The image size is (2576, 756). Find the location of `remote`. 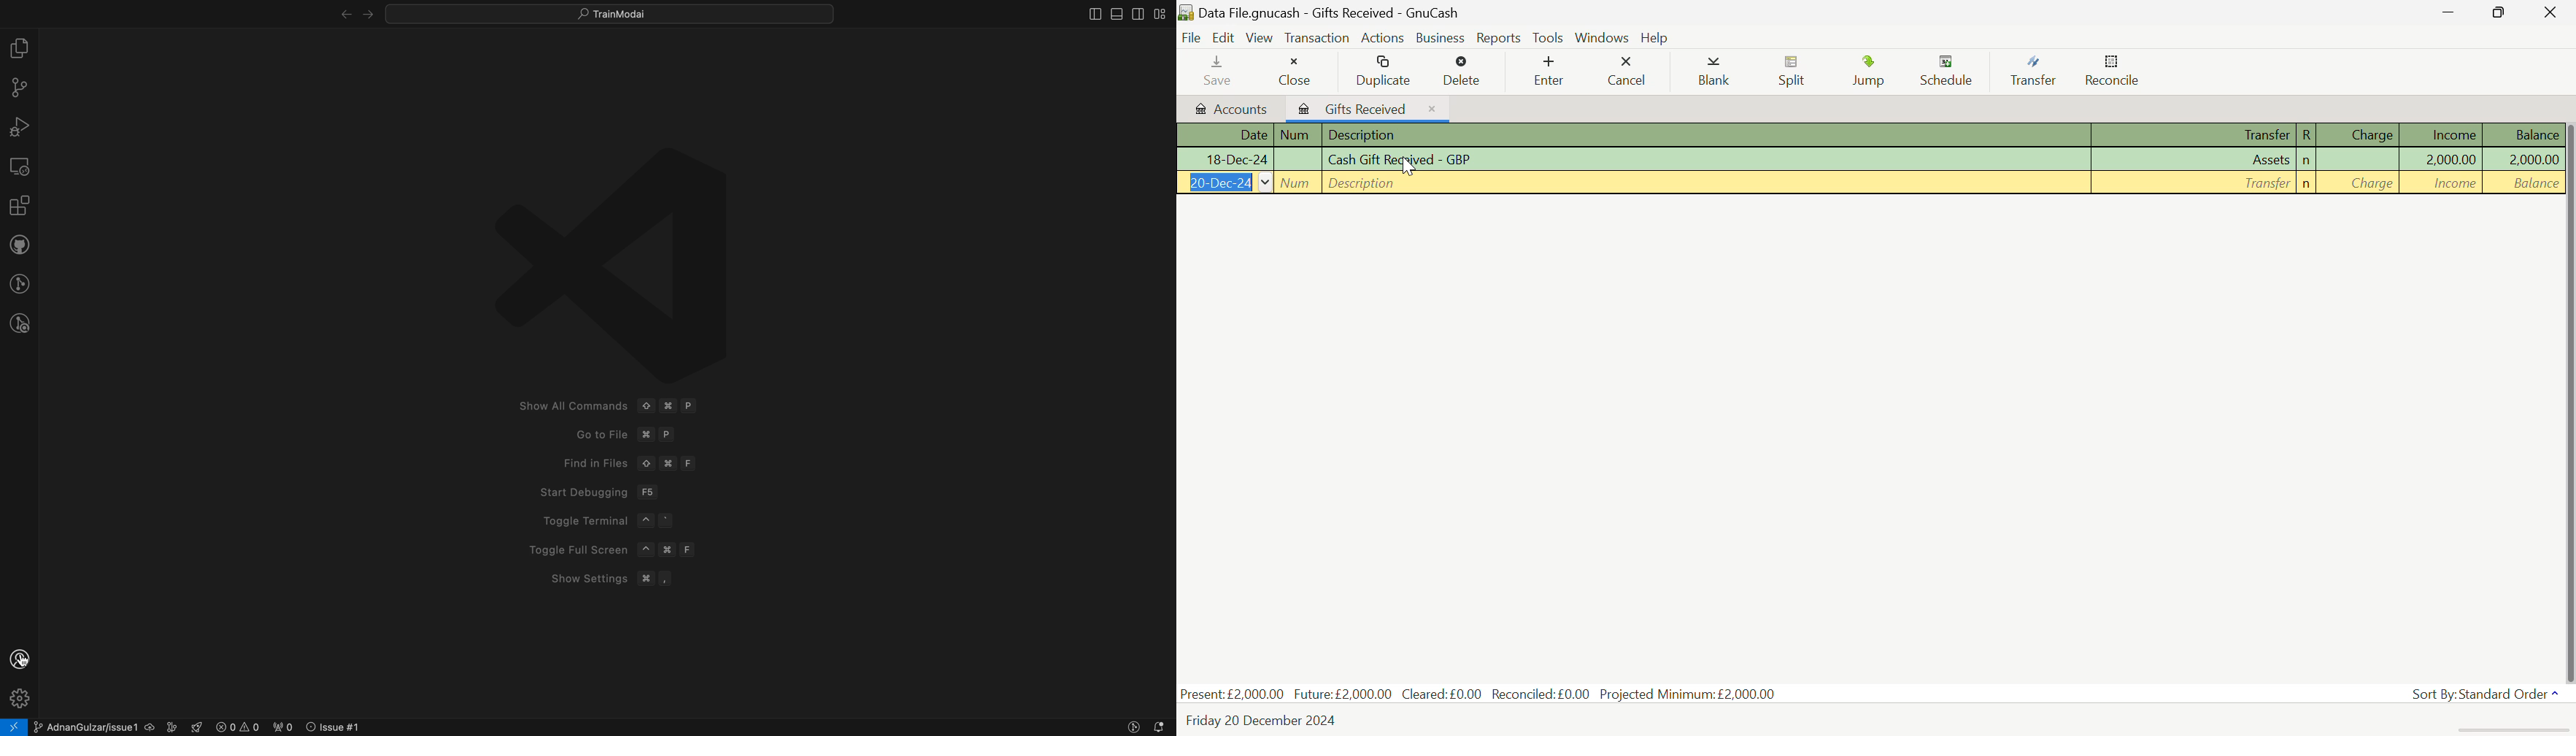

remote is located at coordinates (20, 166).